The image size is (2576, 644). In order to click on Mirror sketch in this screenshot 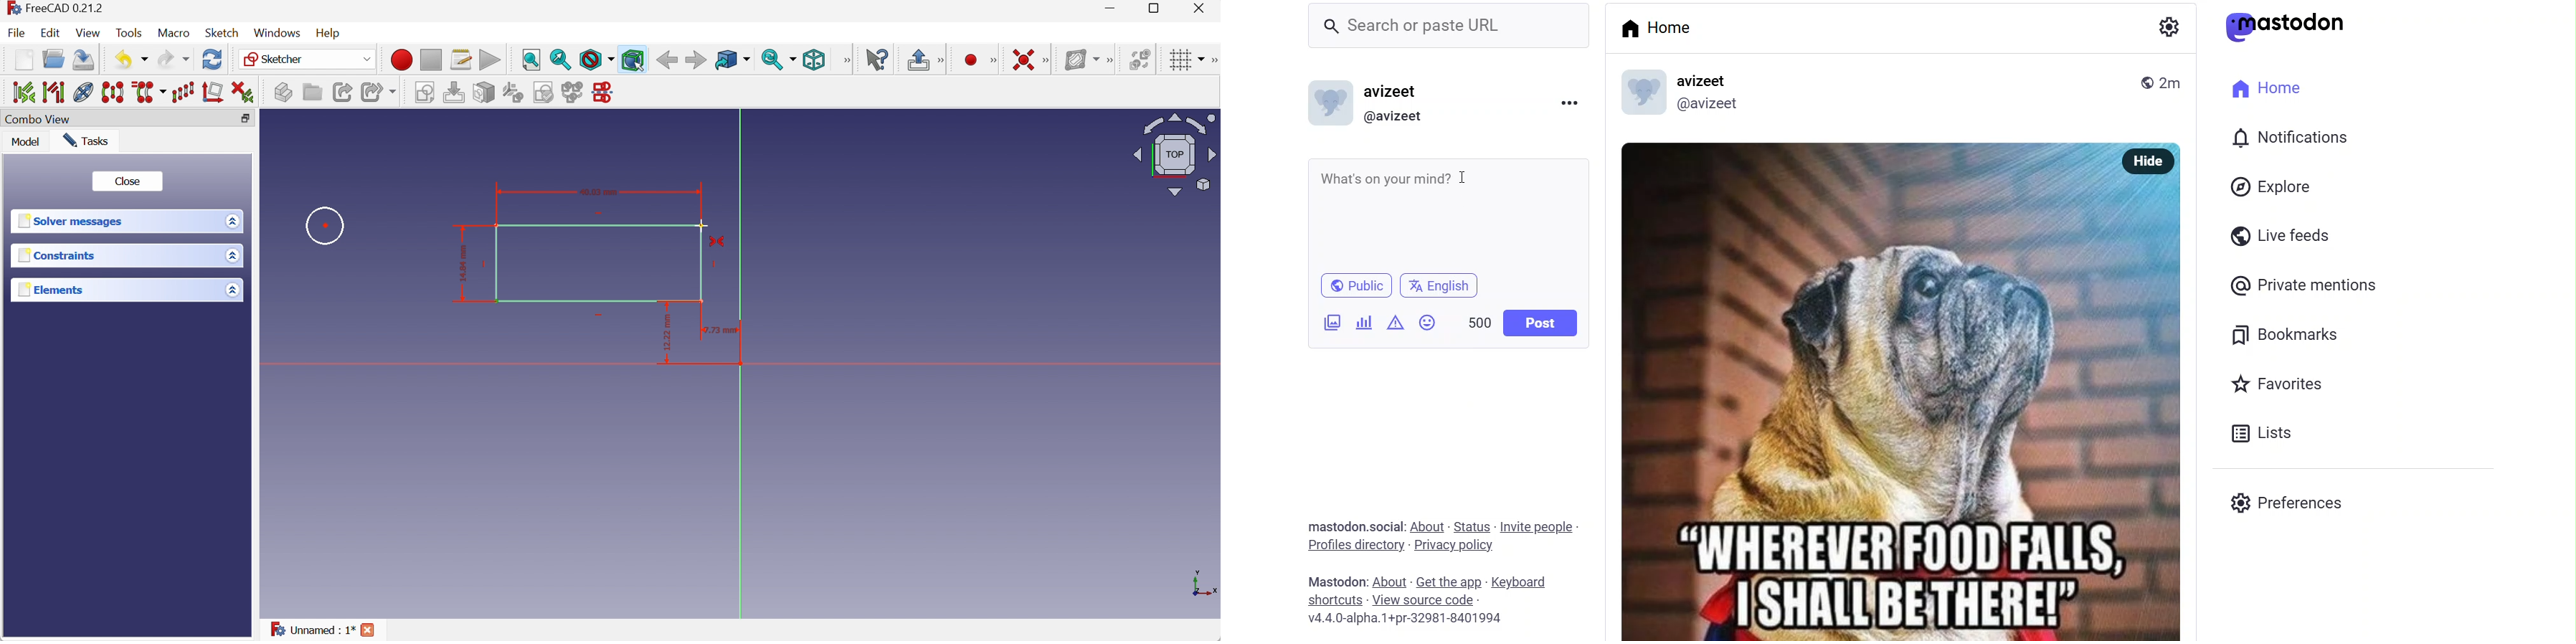, I will do `click(606, 93)`.